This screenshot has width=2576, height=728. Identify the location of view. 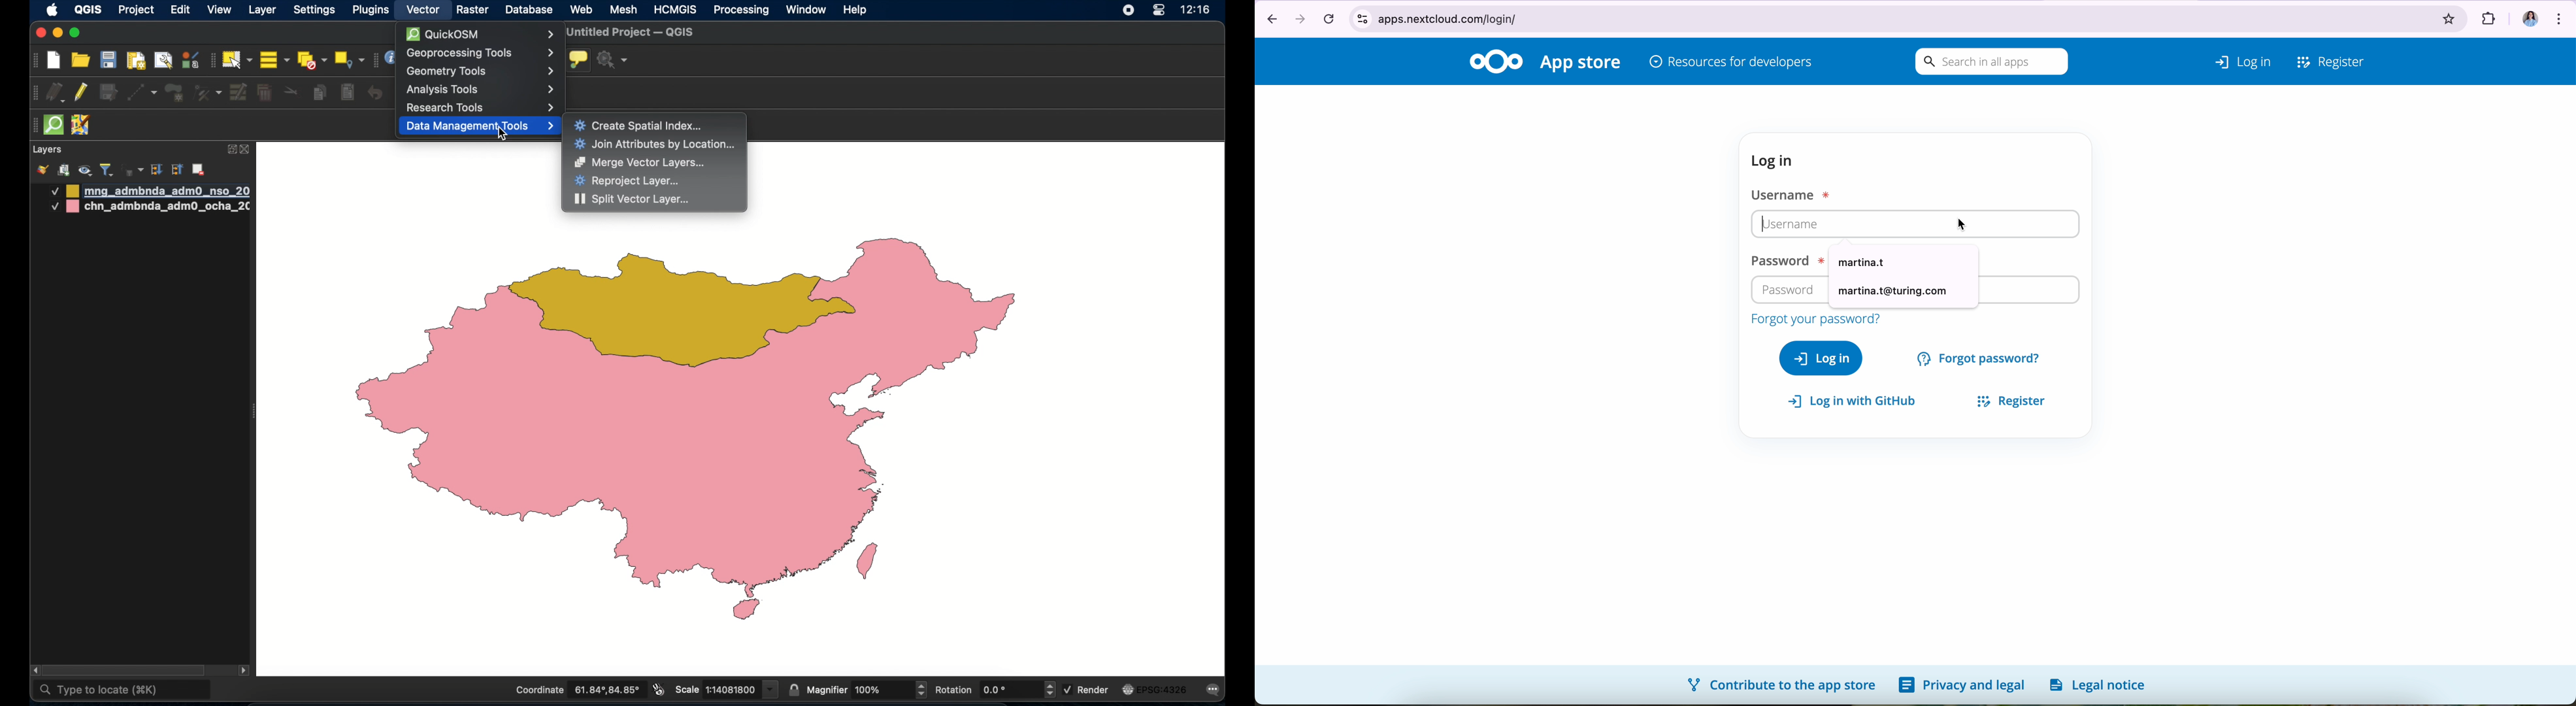
(220, 11).